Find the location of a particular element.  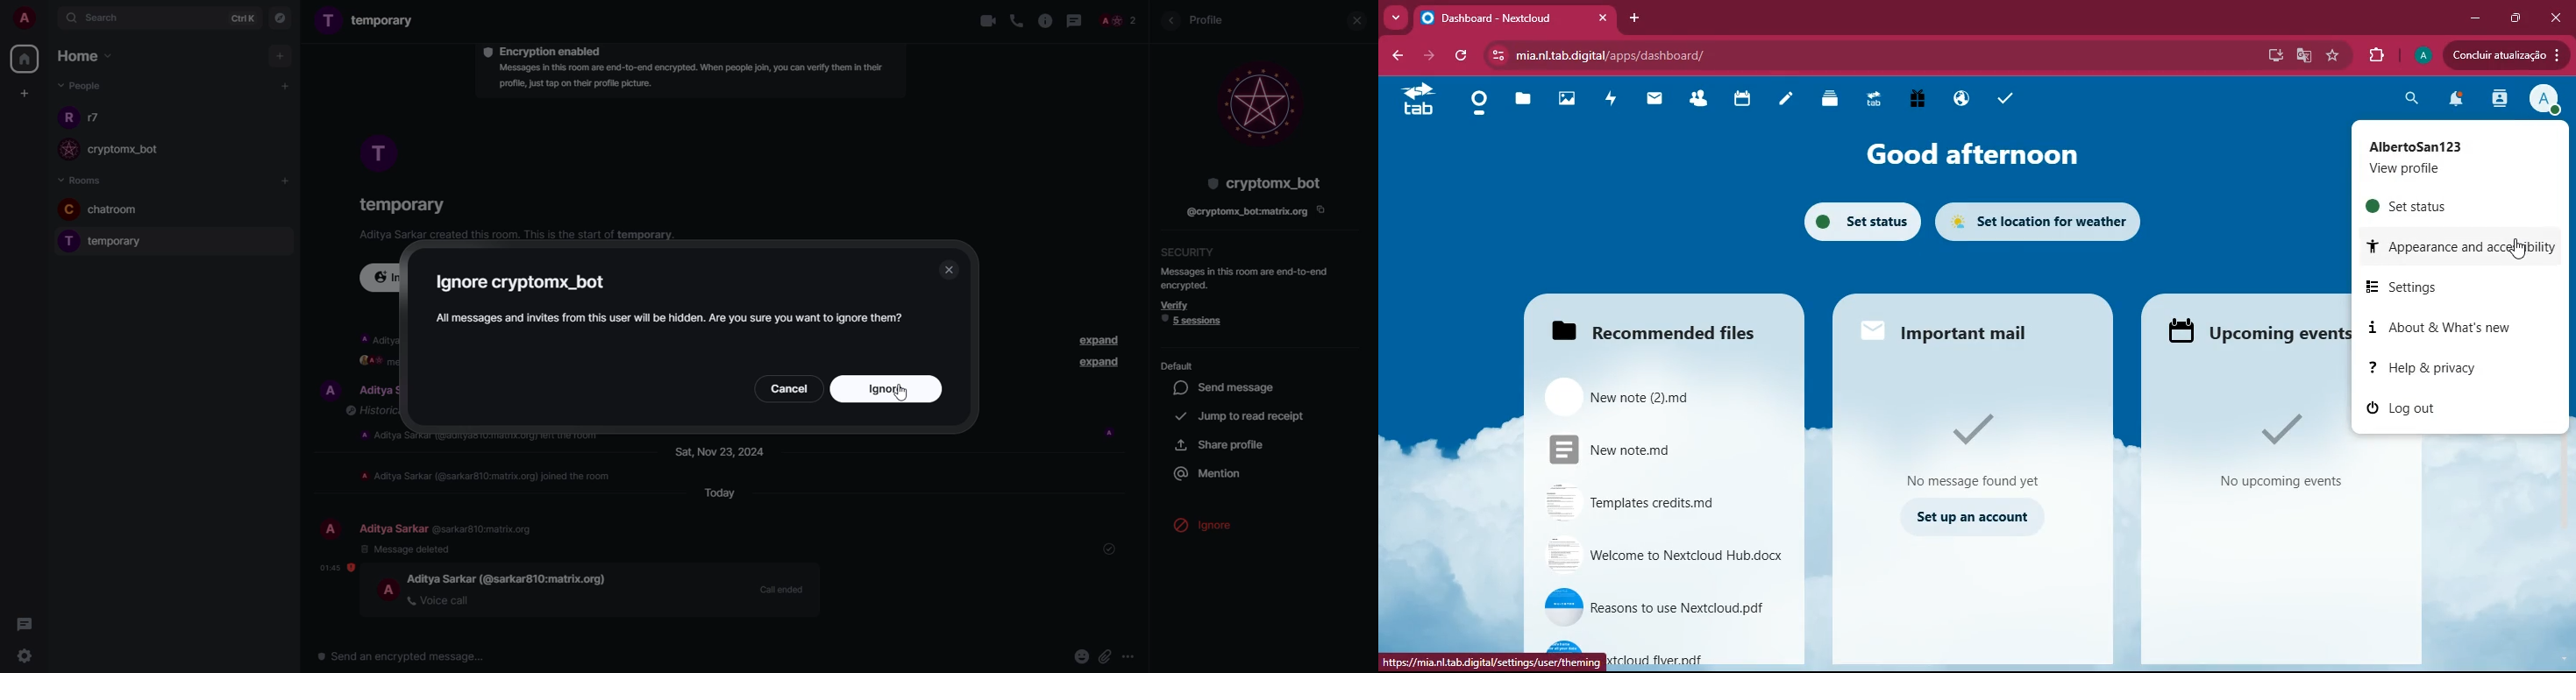

people is located at coordinates (449, 529).